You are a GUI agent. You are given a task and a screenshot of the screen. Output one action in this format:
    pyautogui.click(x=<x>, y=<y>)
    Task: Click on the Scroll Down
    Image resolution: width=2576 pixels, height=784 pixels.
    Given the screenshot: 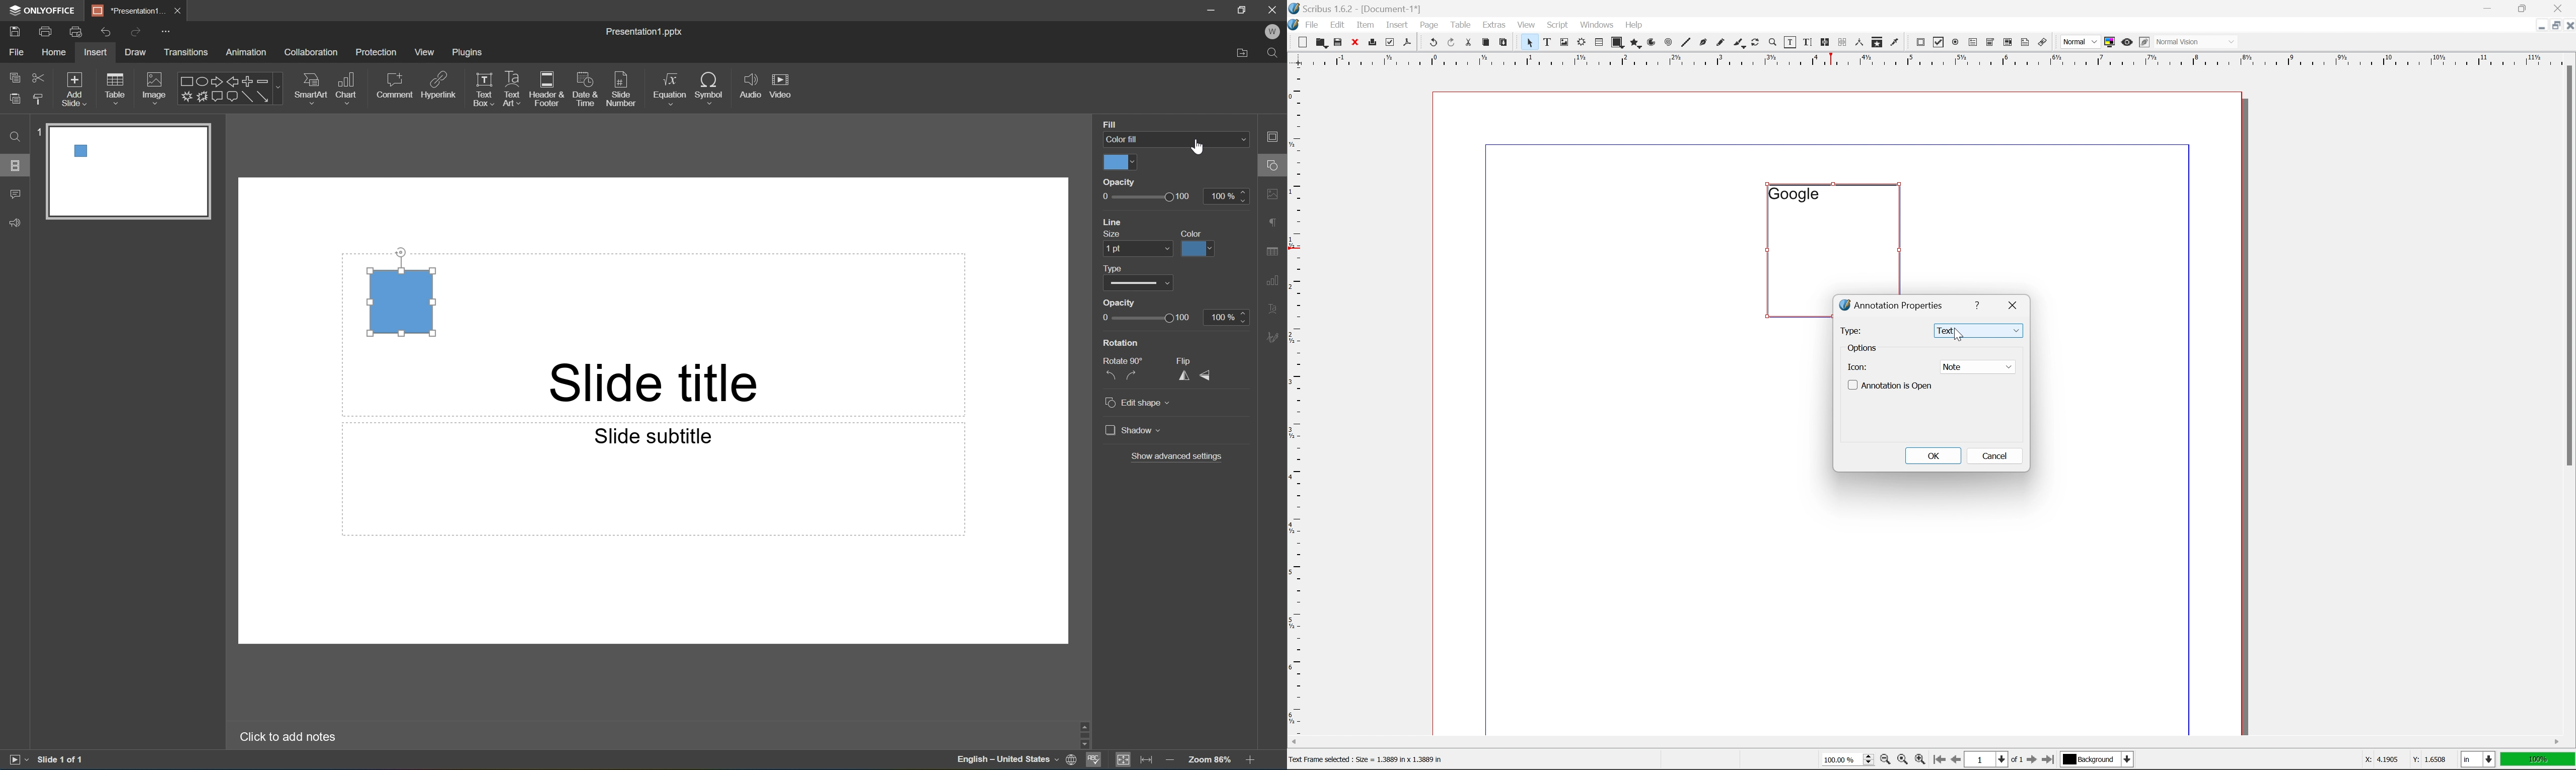 What is the action you would take?
    pyautogui.click(x=1251, y=745)
    